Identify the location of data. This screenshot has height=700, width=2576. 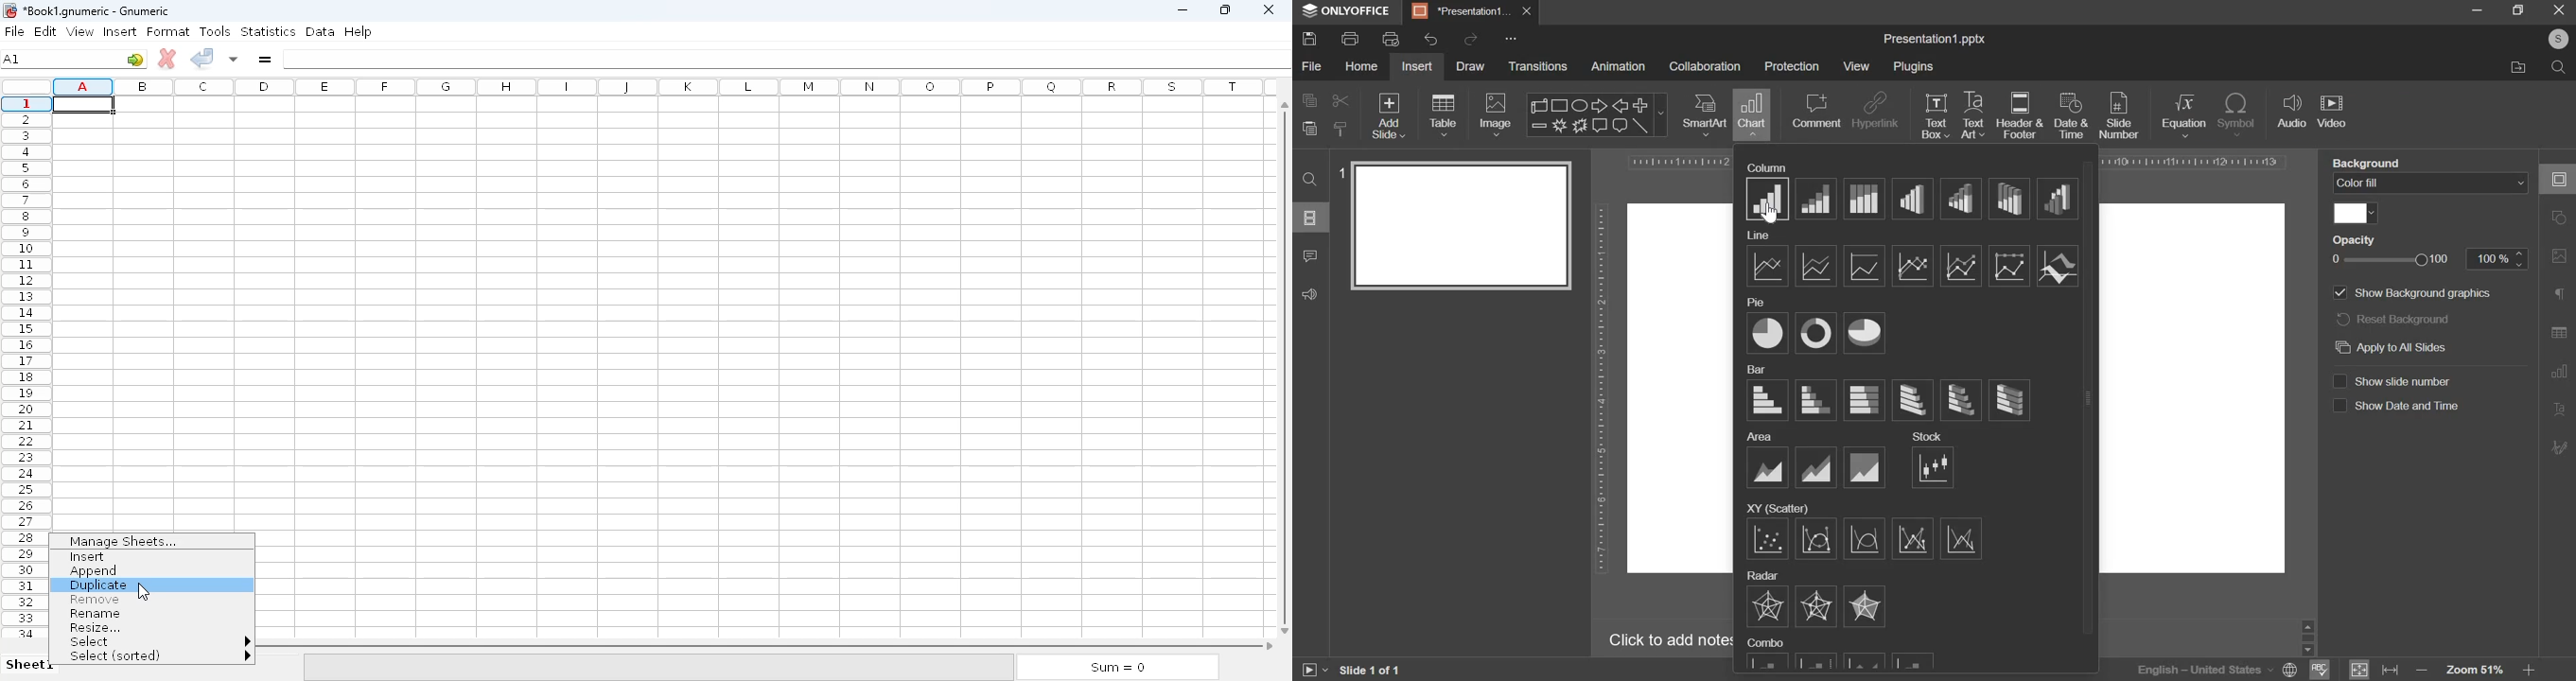
(321, 31).